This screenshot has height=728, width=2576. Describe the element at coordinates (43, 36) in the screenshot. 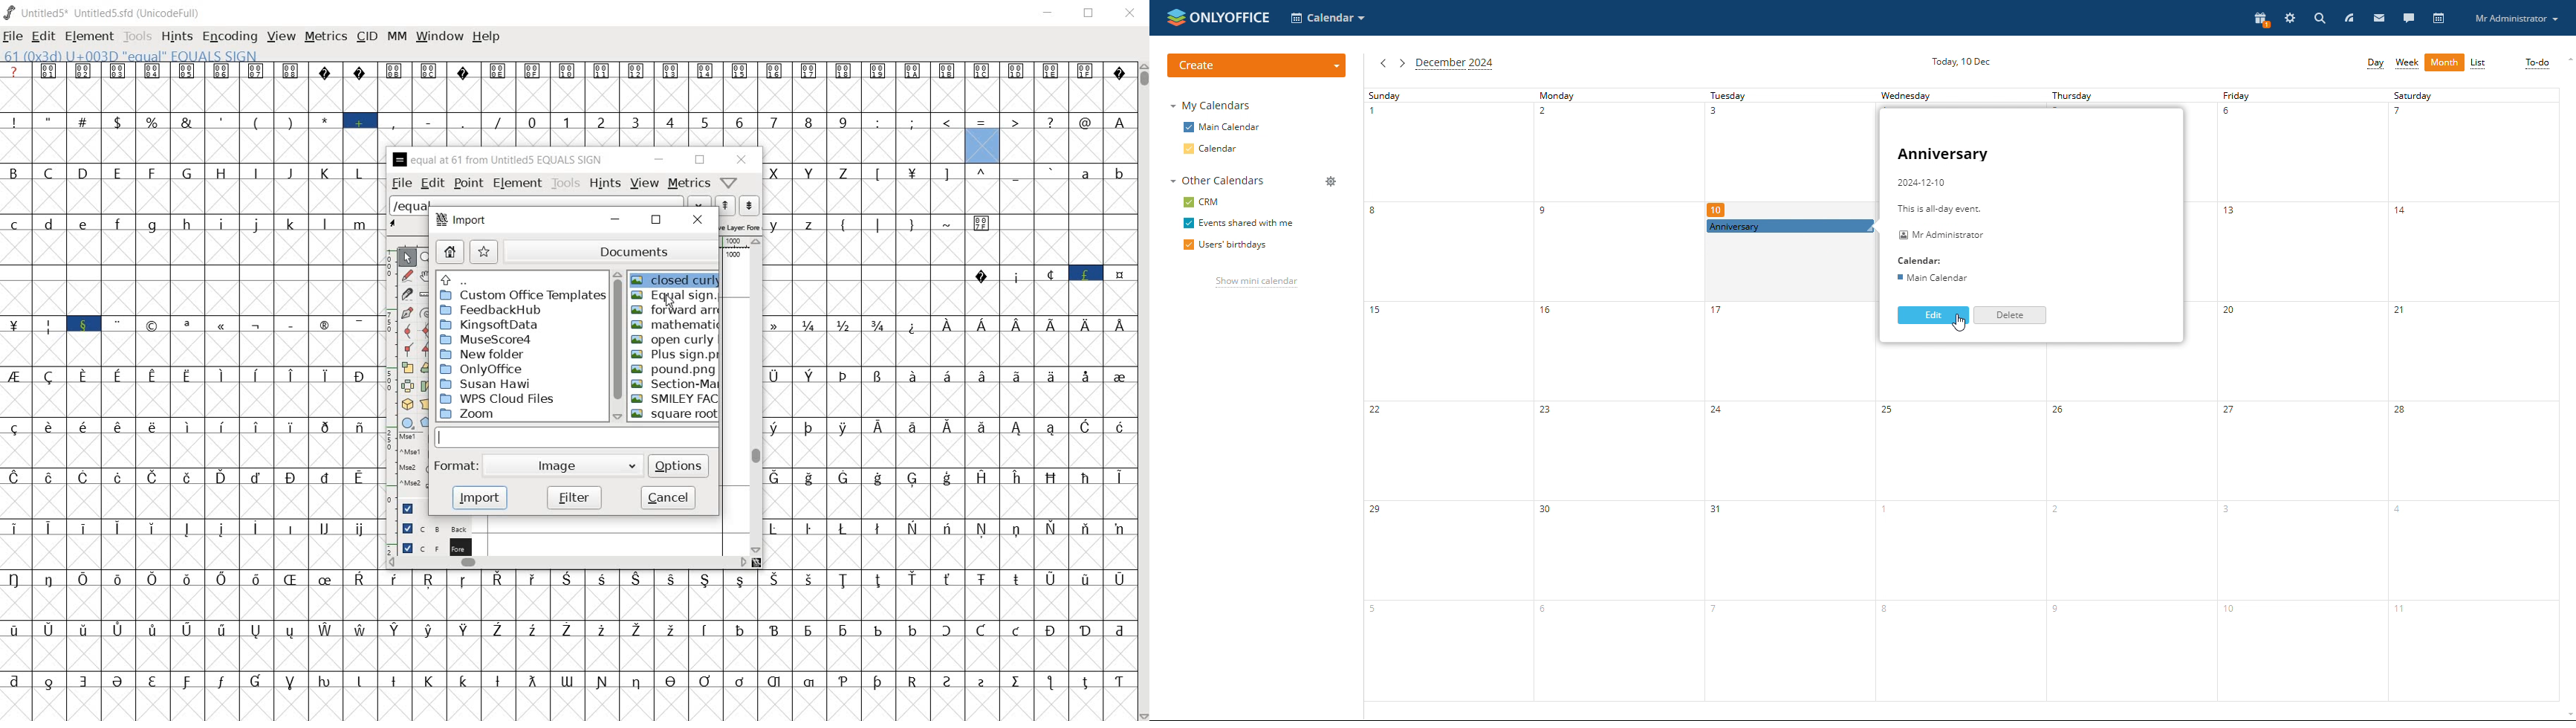

I see `edit` at that location.